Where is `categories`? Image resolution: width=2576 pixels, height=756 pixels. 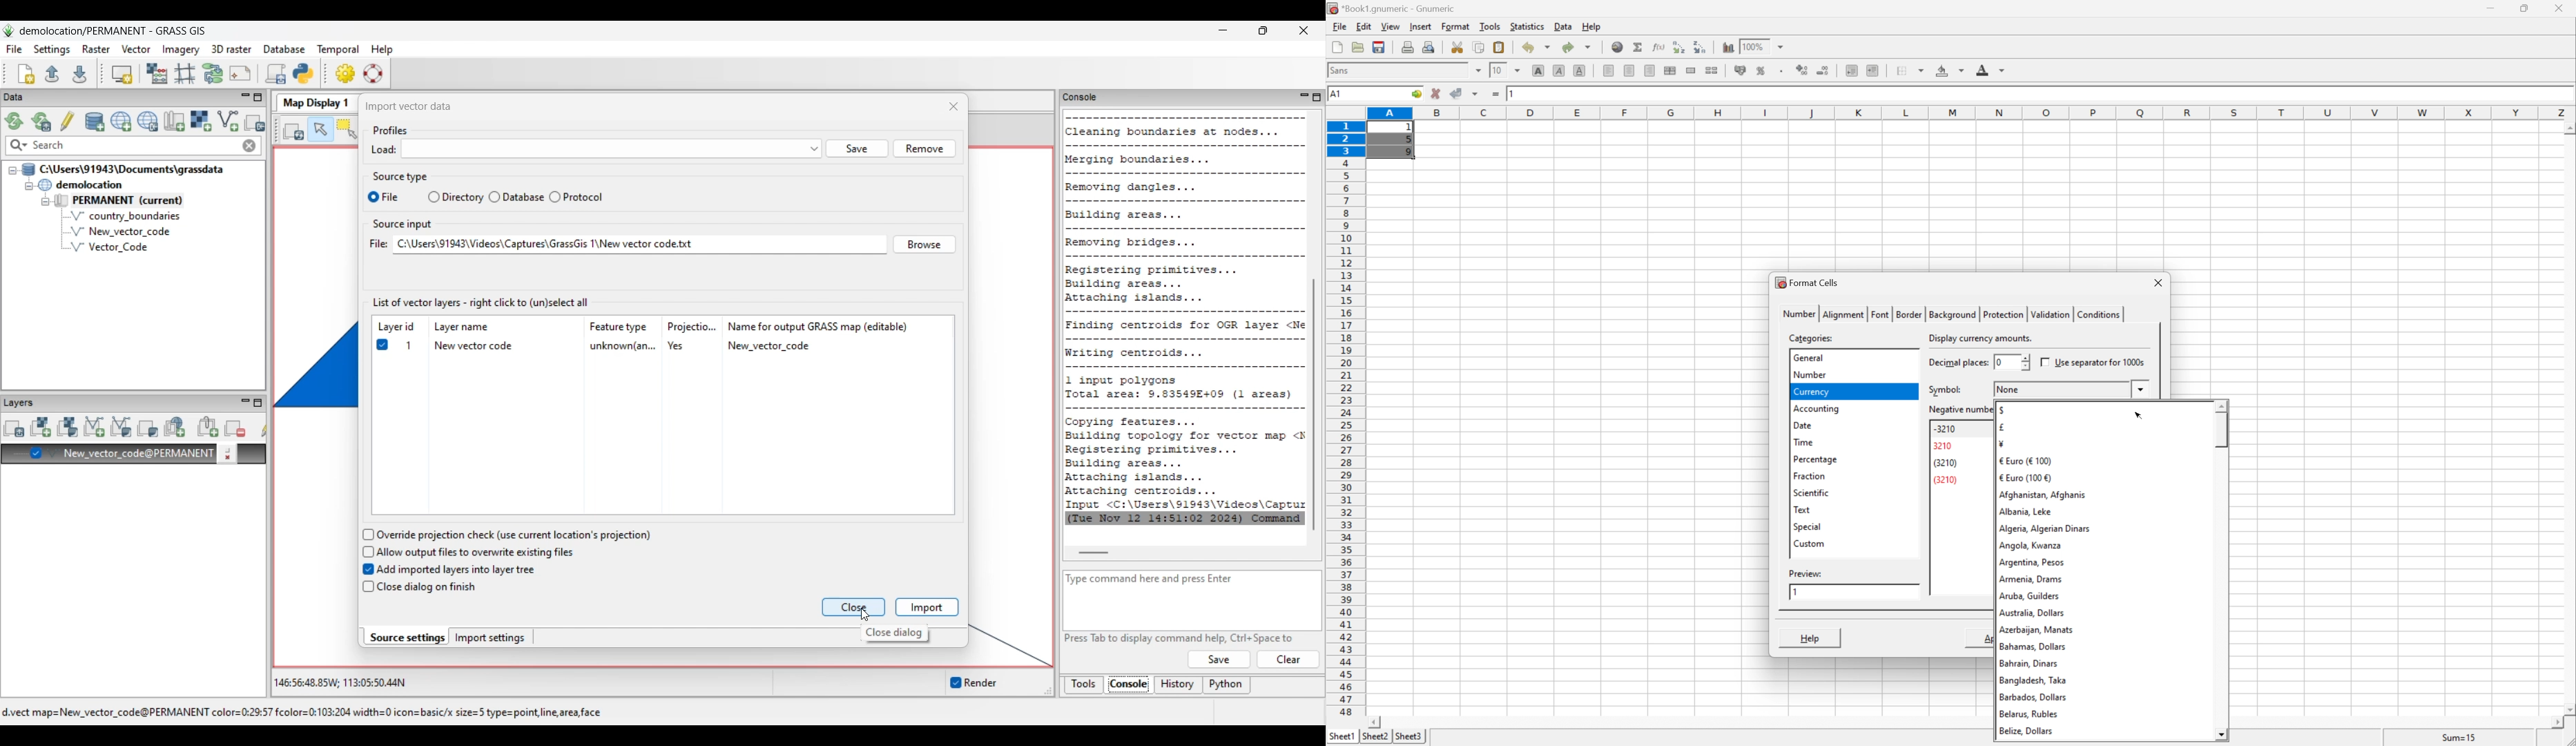
categories is located at coordinates (1813, 338).